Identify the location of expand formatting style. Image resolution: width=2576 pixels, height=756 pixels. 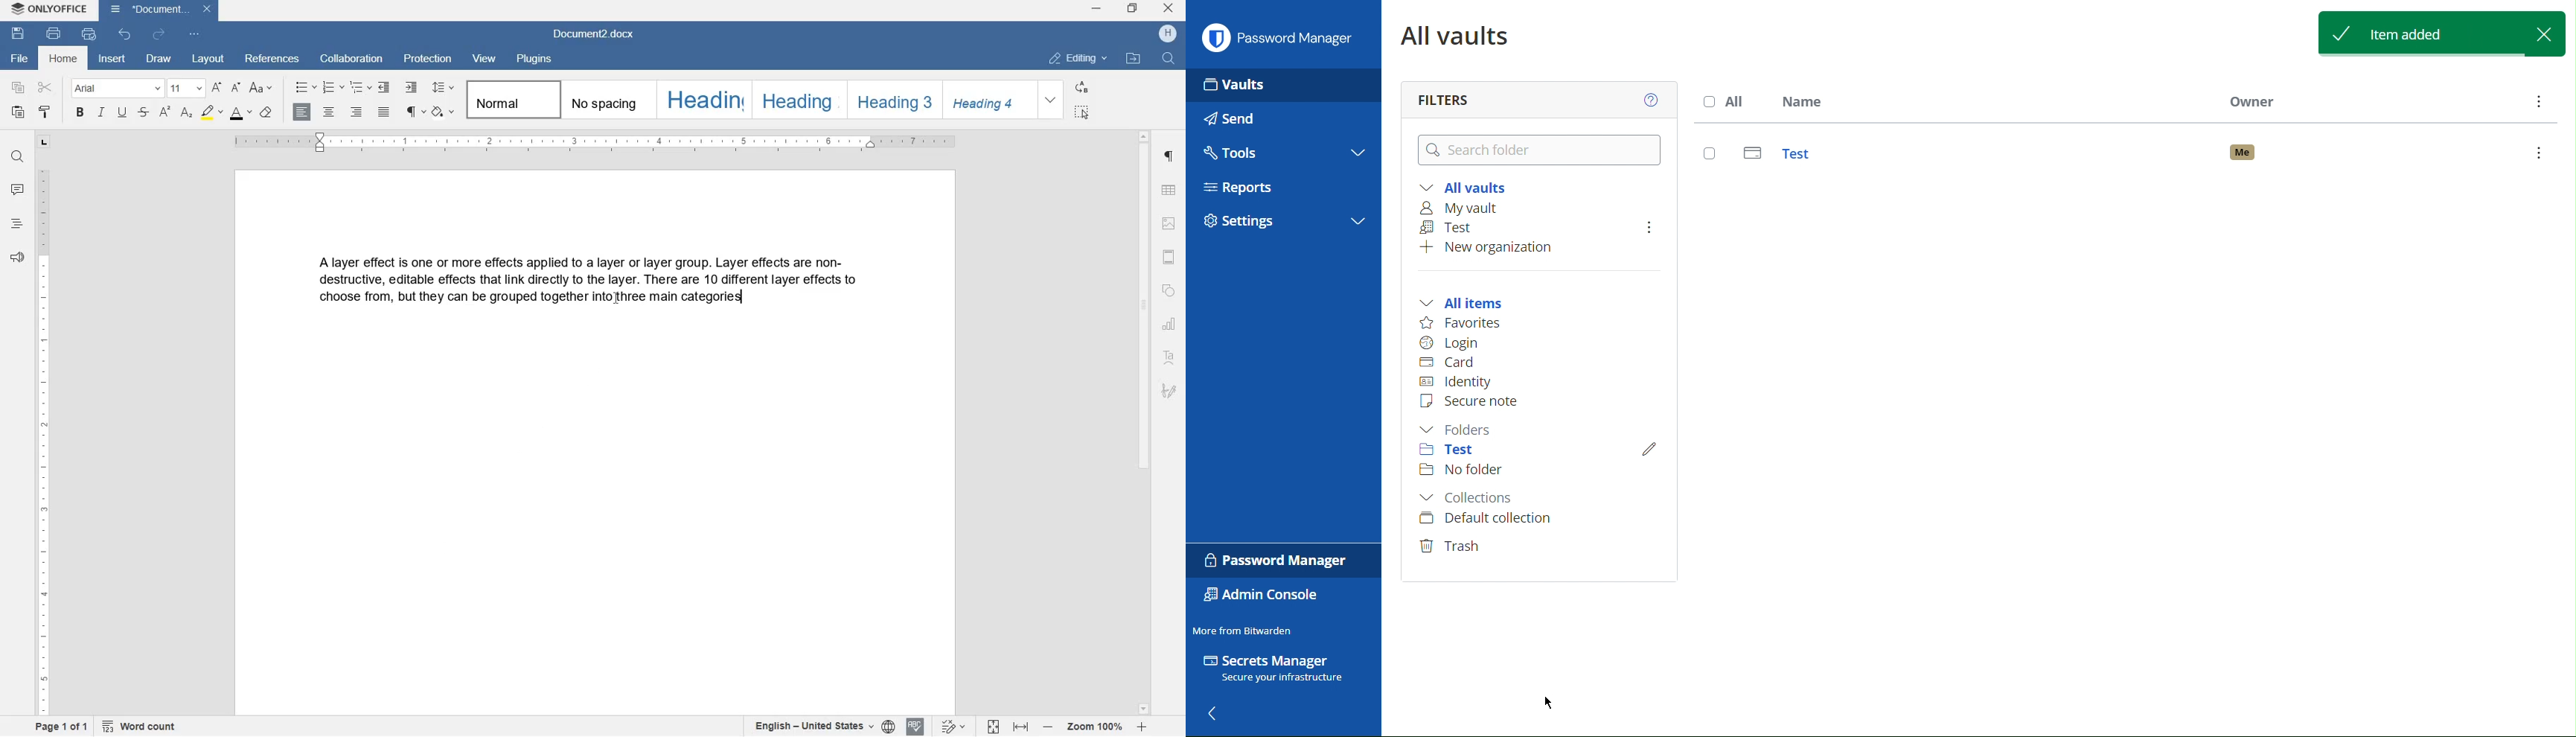
(1051, 100).